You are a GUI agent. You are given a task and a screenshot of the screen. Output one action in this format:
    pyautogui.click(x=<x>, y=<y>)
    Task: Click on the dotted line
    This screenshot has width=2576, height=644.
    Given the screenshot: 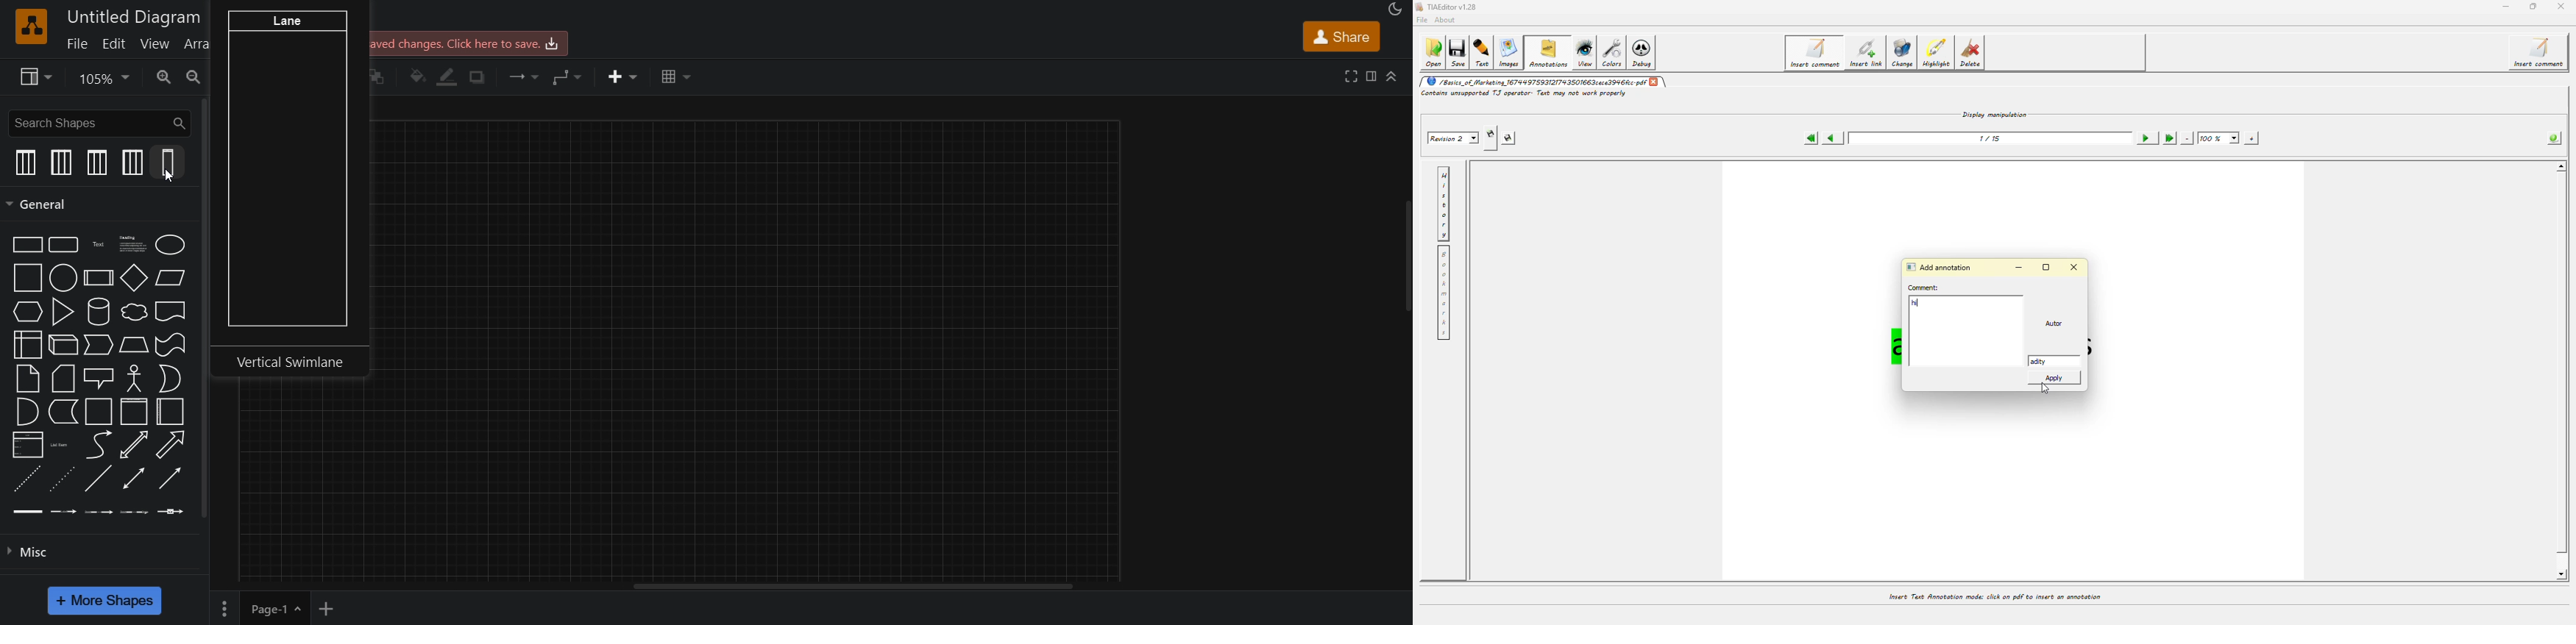 What is the action you would take?
    pyautogui.click(x=62, y=482)
    